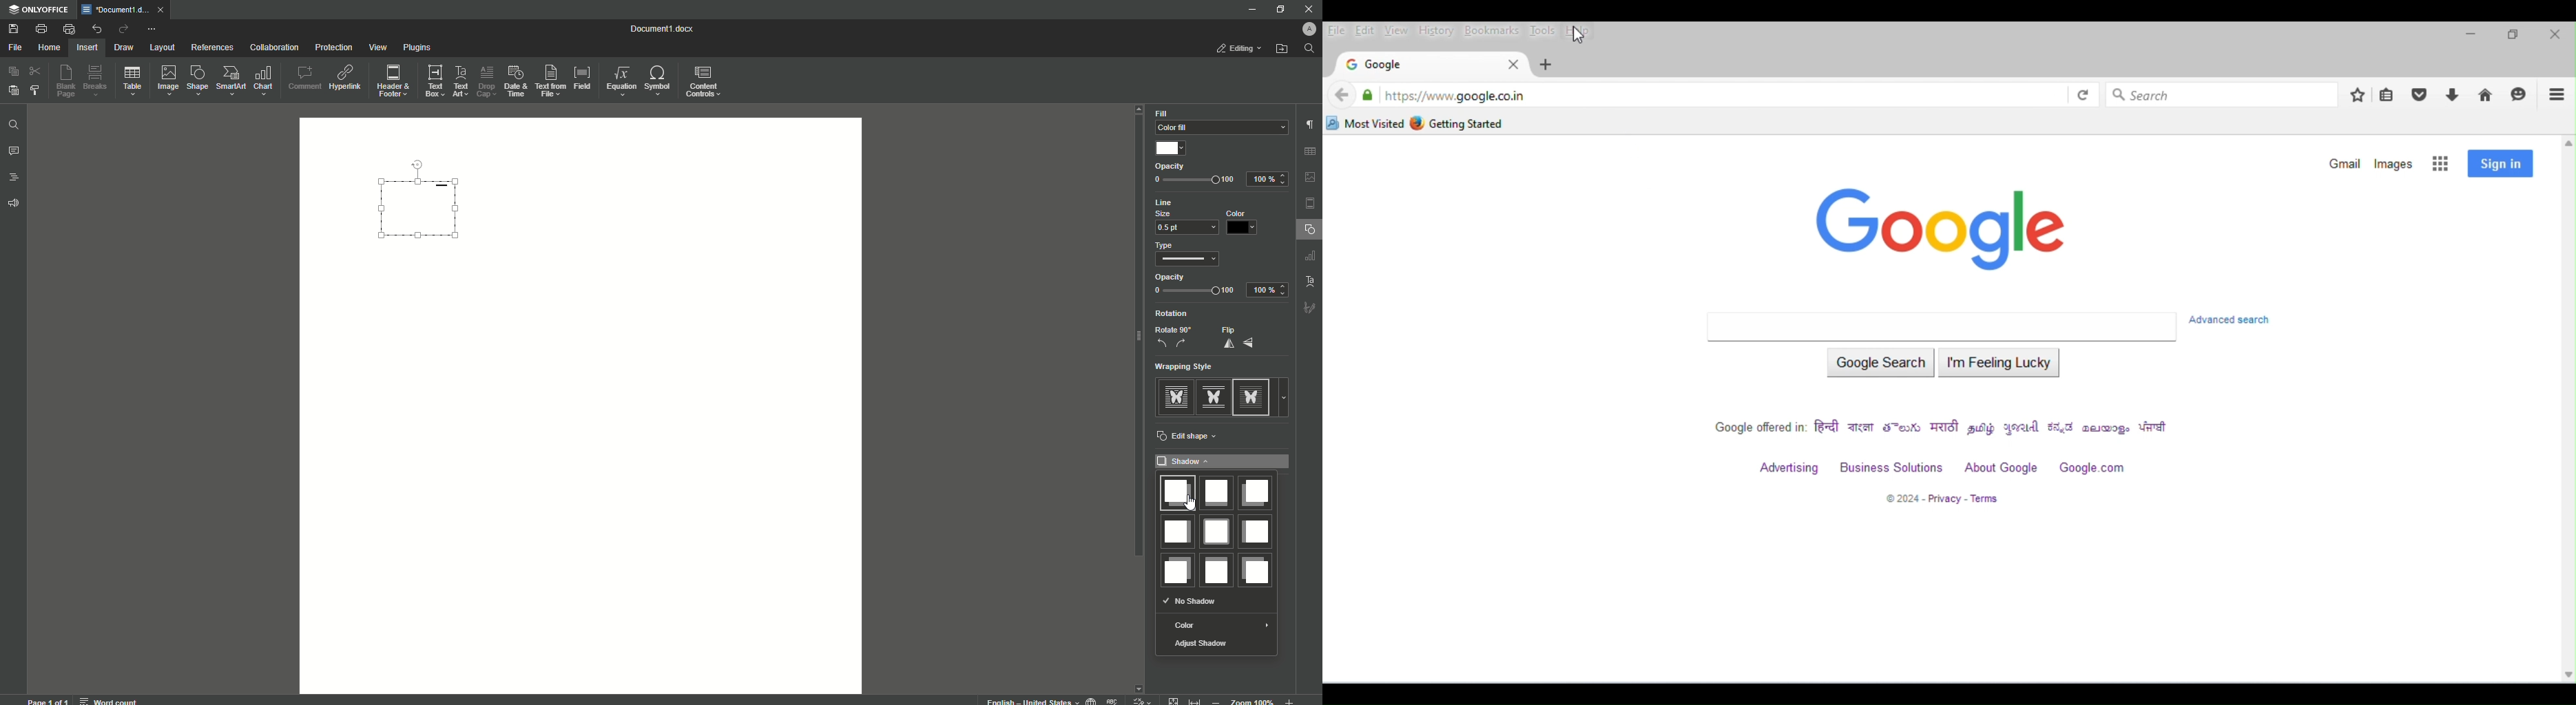 The height and width of the screenshot is (728, 2576). What do you see at coordinates (1983, 428) in the screenshot?
I see `tamil` at bounding box center [1983, 428].